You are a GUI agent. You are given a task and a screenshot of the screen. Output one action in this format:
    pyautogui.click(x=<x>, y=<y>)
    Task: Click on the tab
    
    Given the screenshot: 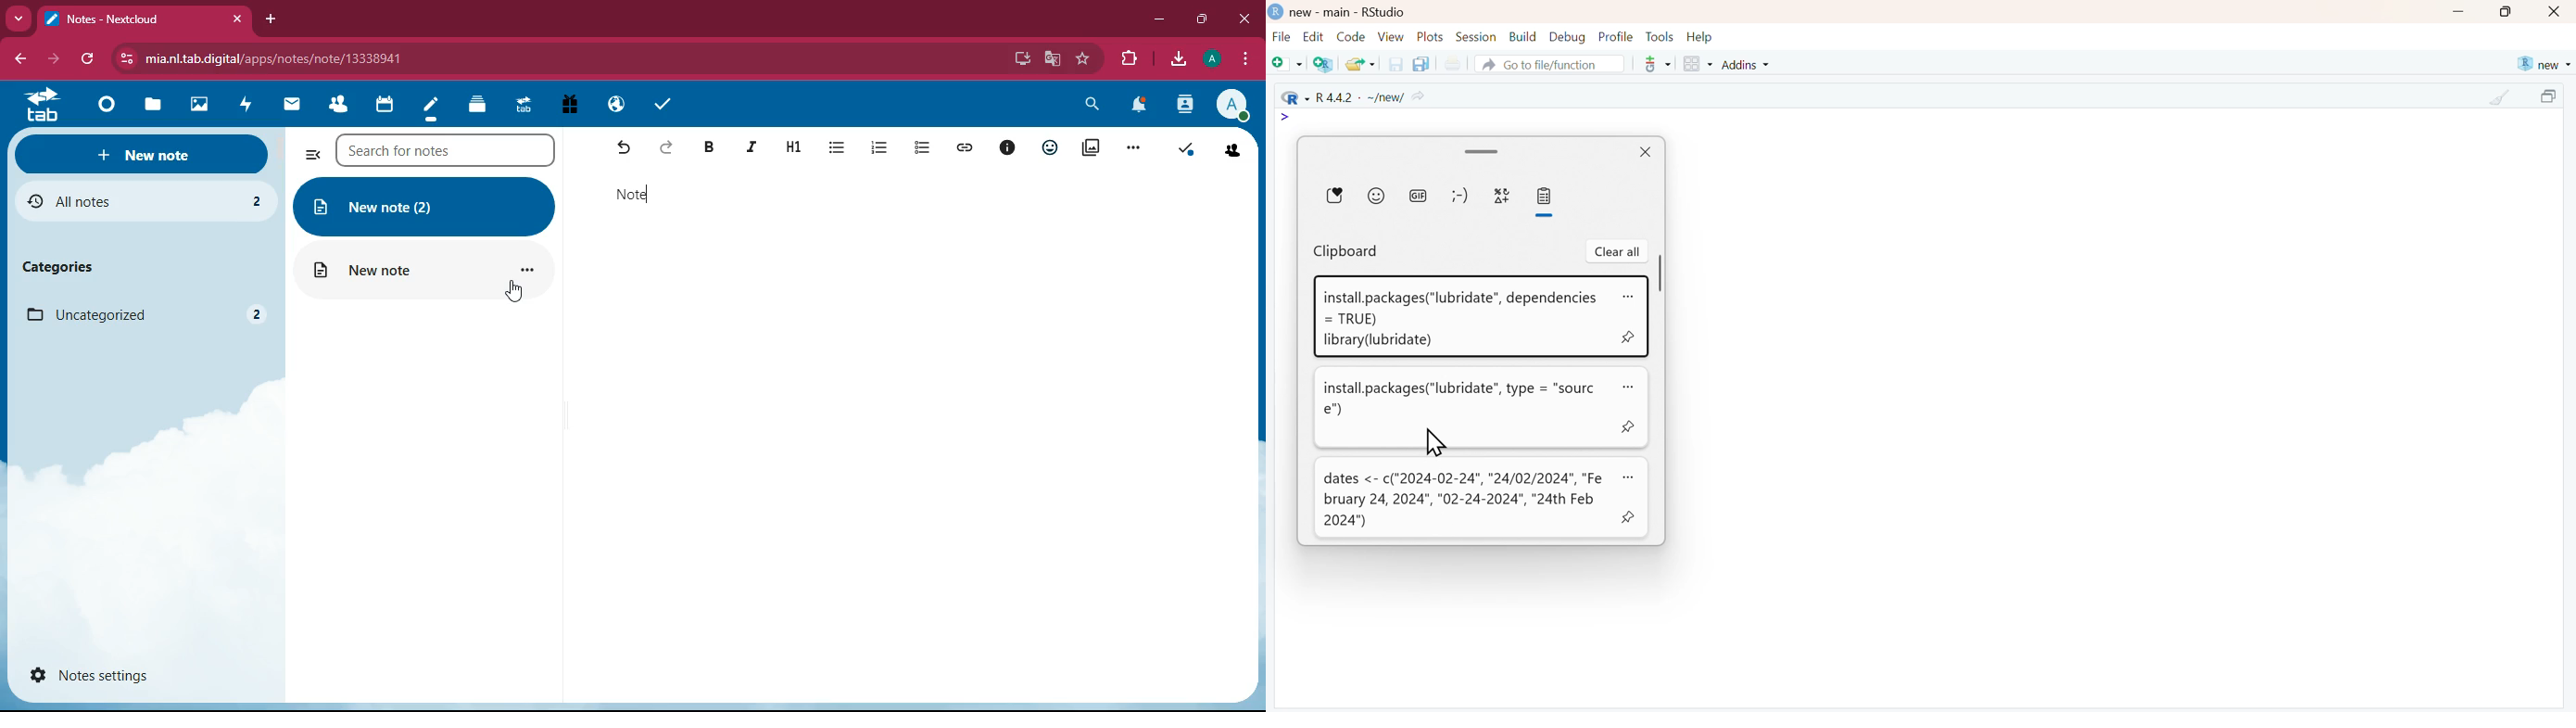 What is the action you would take?
    pyautogui.click(x=528, y=106)
    